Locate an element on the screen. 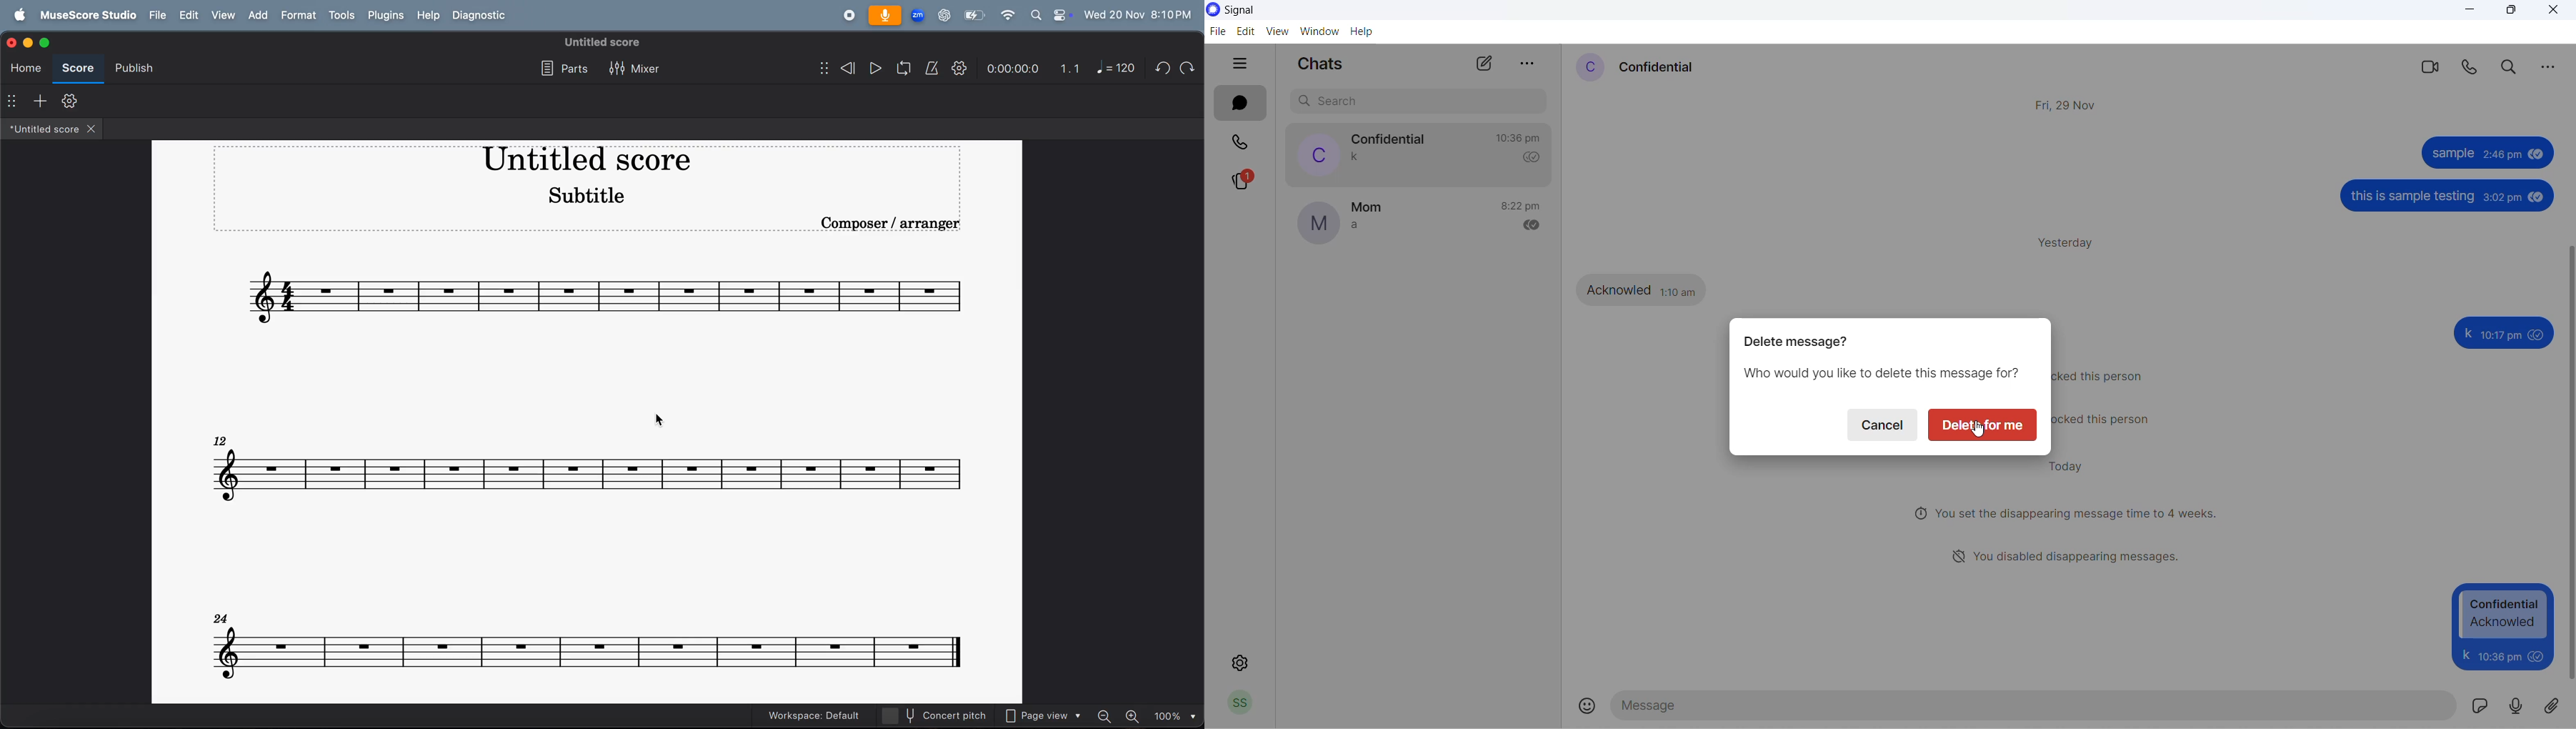 Image resolution: width=2576 pixels, height=756 pixels. disappearing message notification is located at coordinates (2067, 512).